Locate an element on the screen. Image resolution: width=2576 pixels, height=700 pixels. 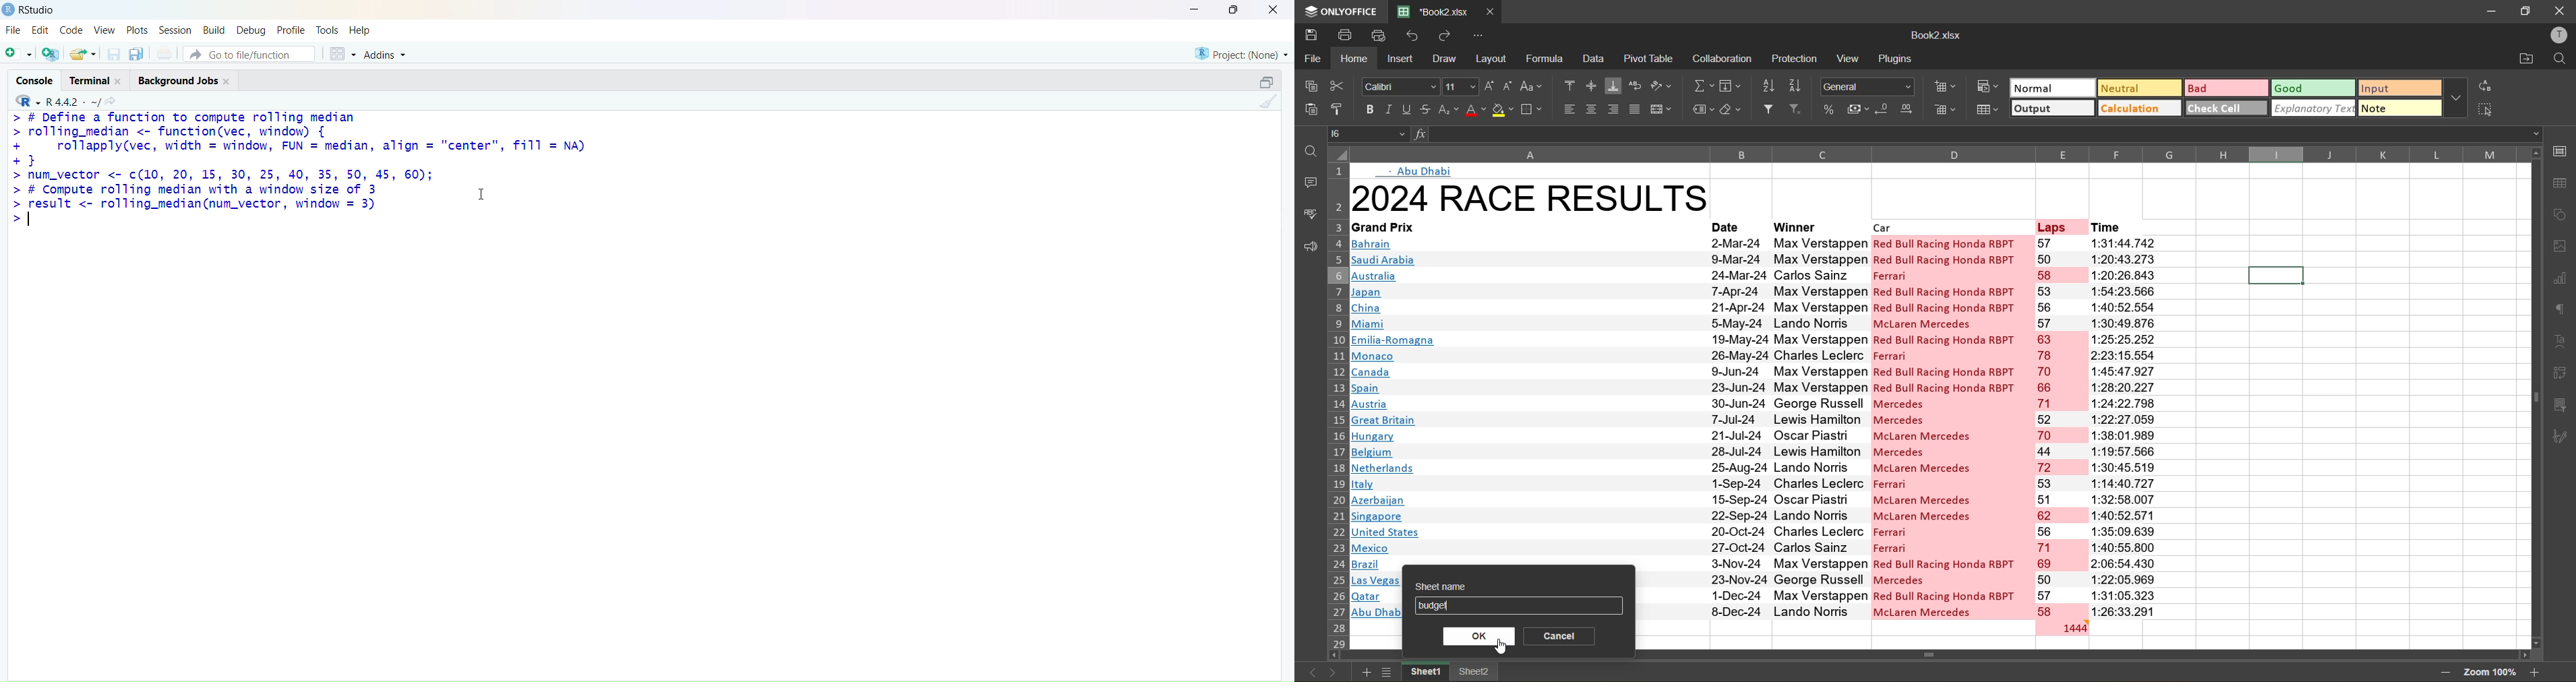
protection is located at coordinates (1796, 59).